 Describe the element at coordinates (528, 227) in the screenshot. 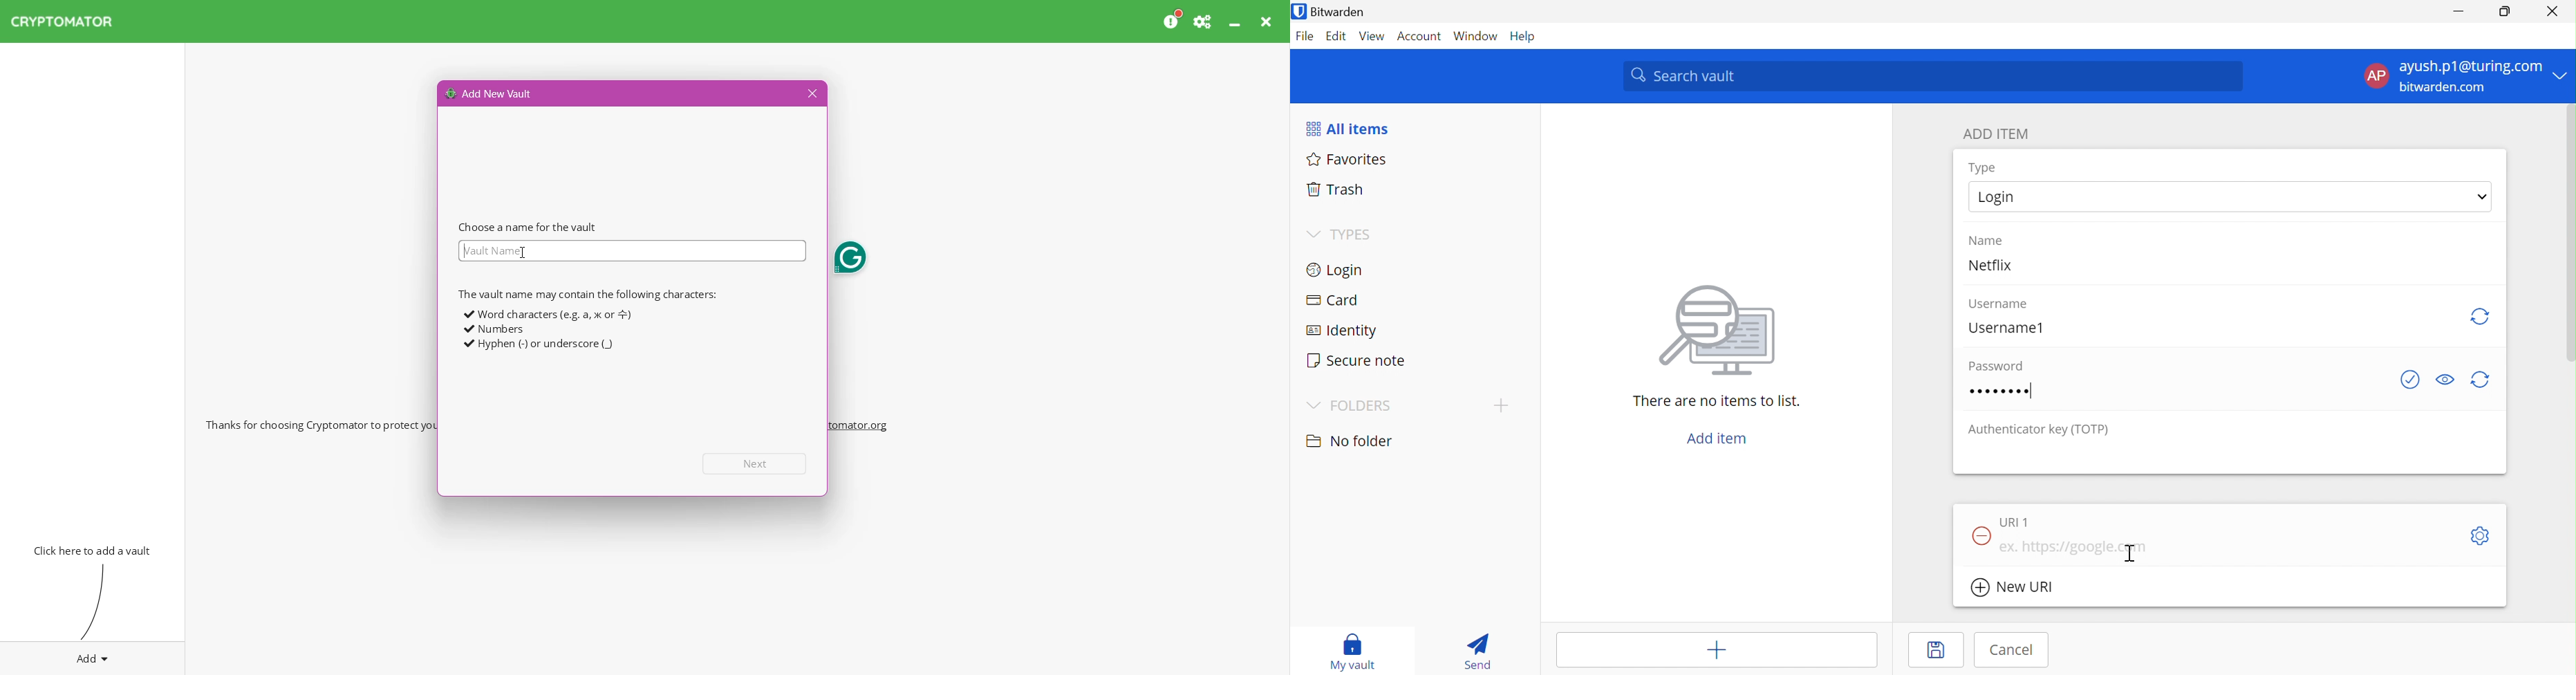

I see `Choose a name for the vault` at that location.